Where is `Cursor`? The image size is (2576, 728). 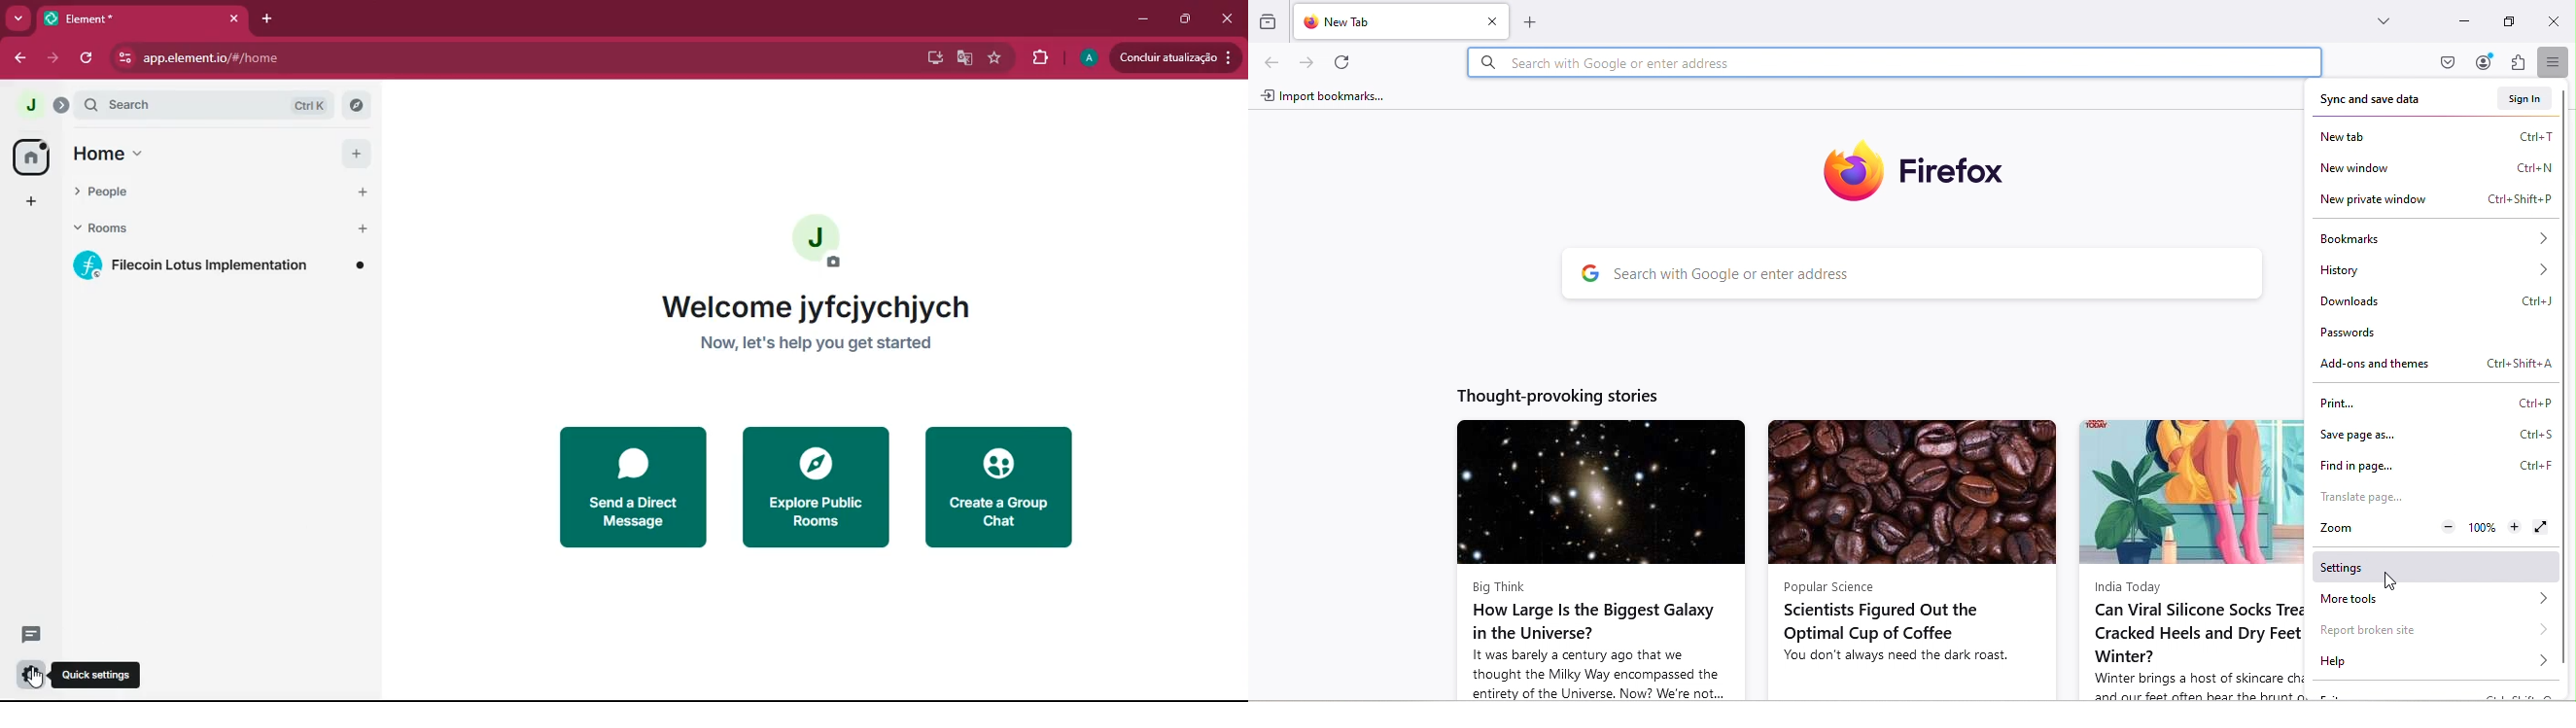
Cursor is located at coordinates (2388, 582).